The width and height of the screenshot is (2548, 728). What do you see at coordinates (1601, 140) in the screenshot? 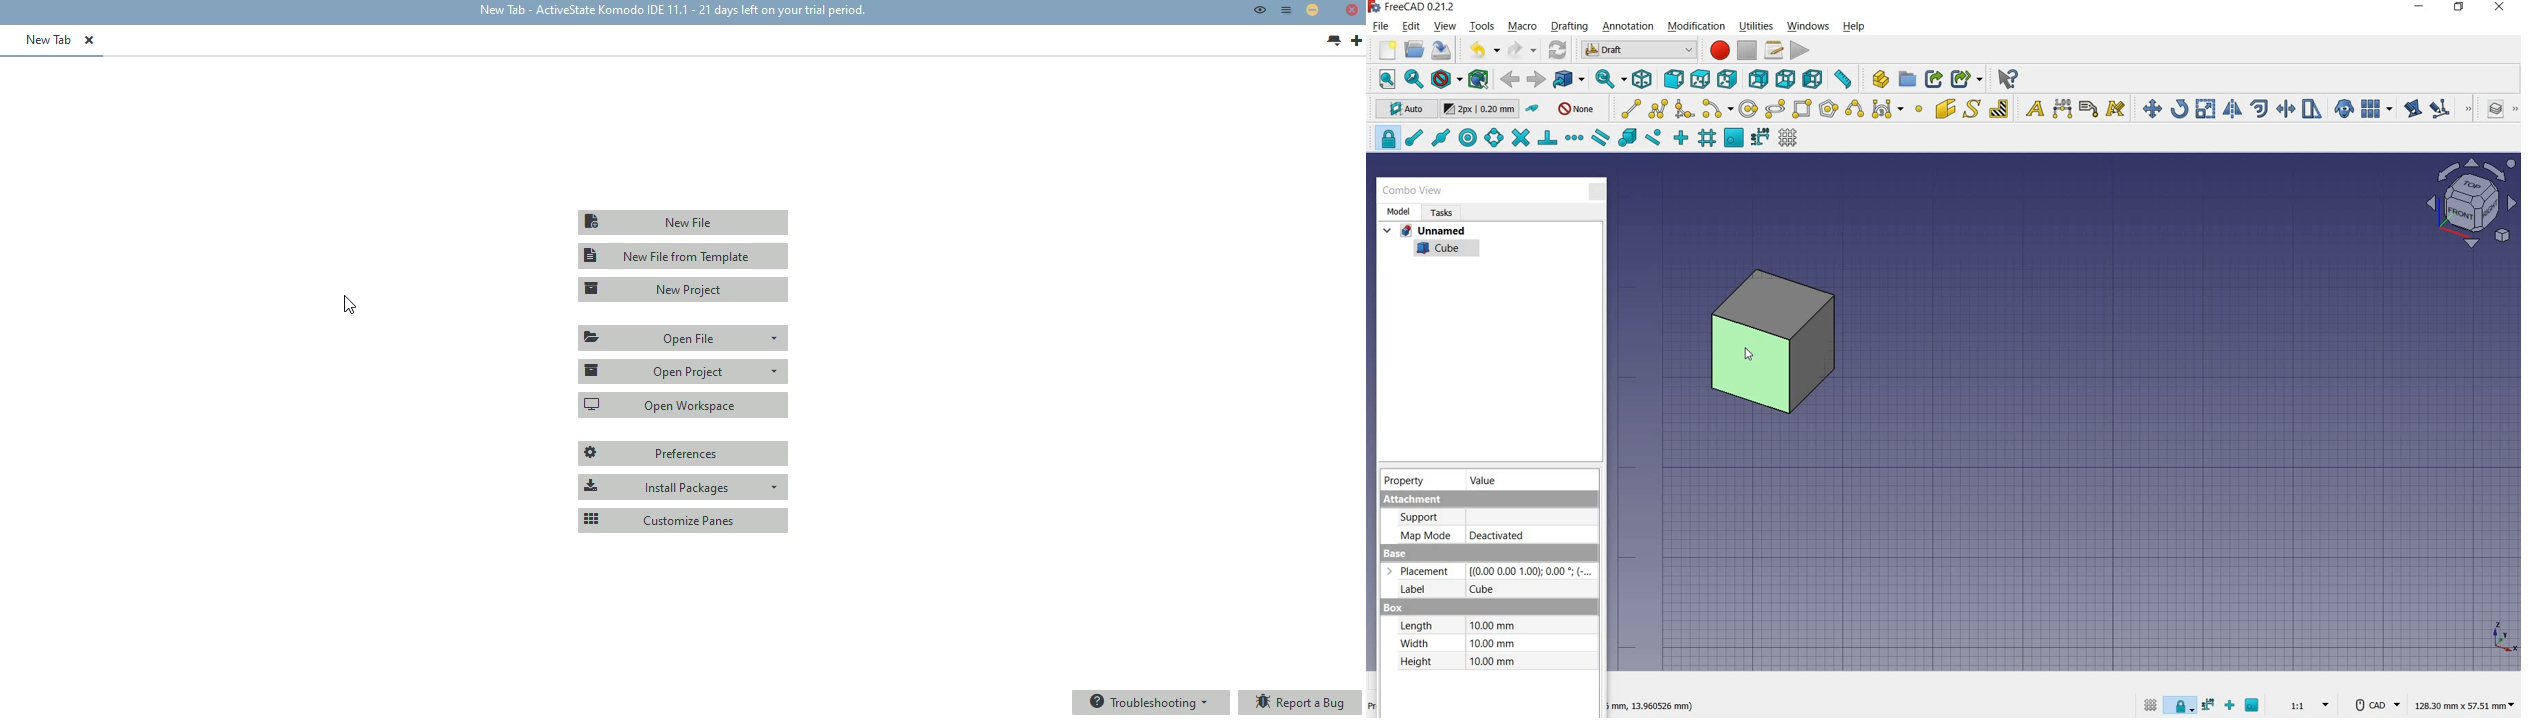
I see `snap parallel` at bounding box center [1601, 140].